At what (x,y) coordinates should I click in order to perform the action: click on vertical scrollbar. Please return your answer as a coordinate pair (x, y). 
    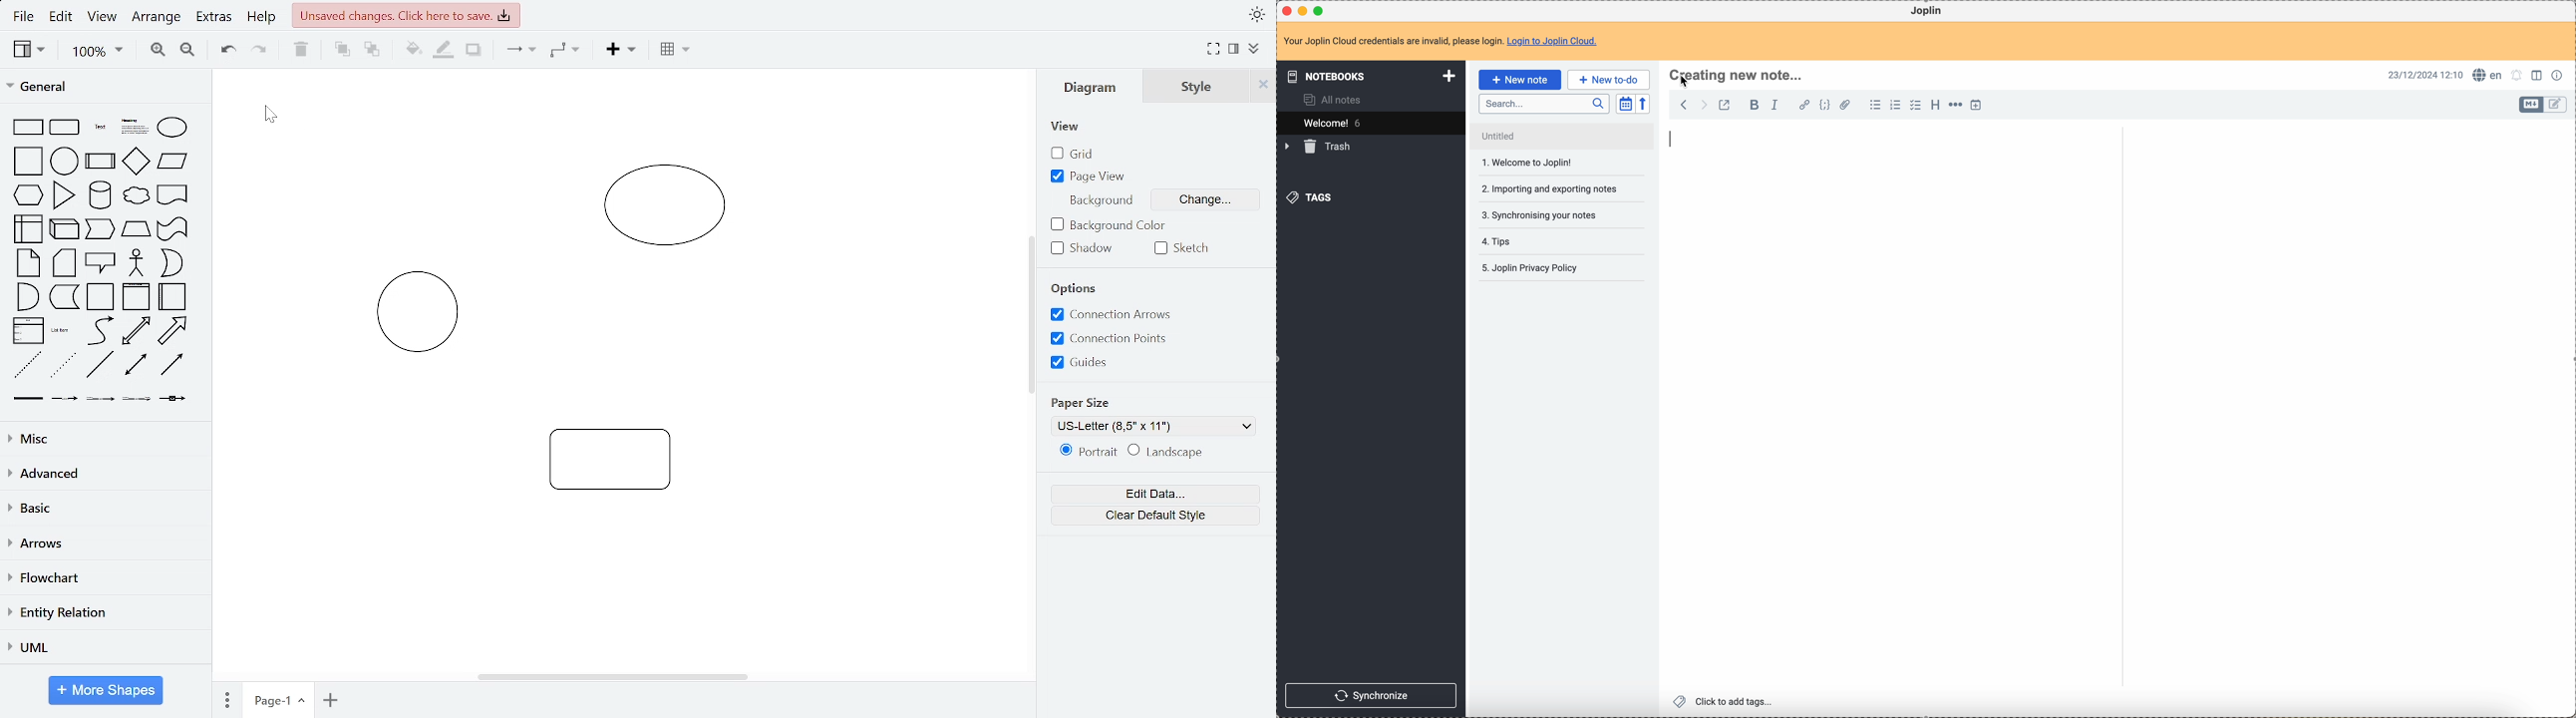
    Looking at the image, I should click on (1029, 313).